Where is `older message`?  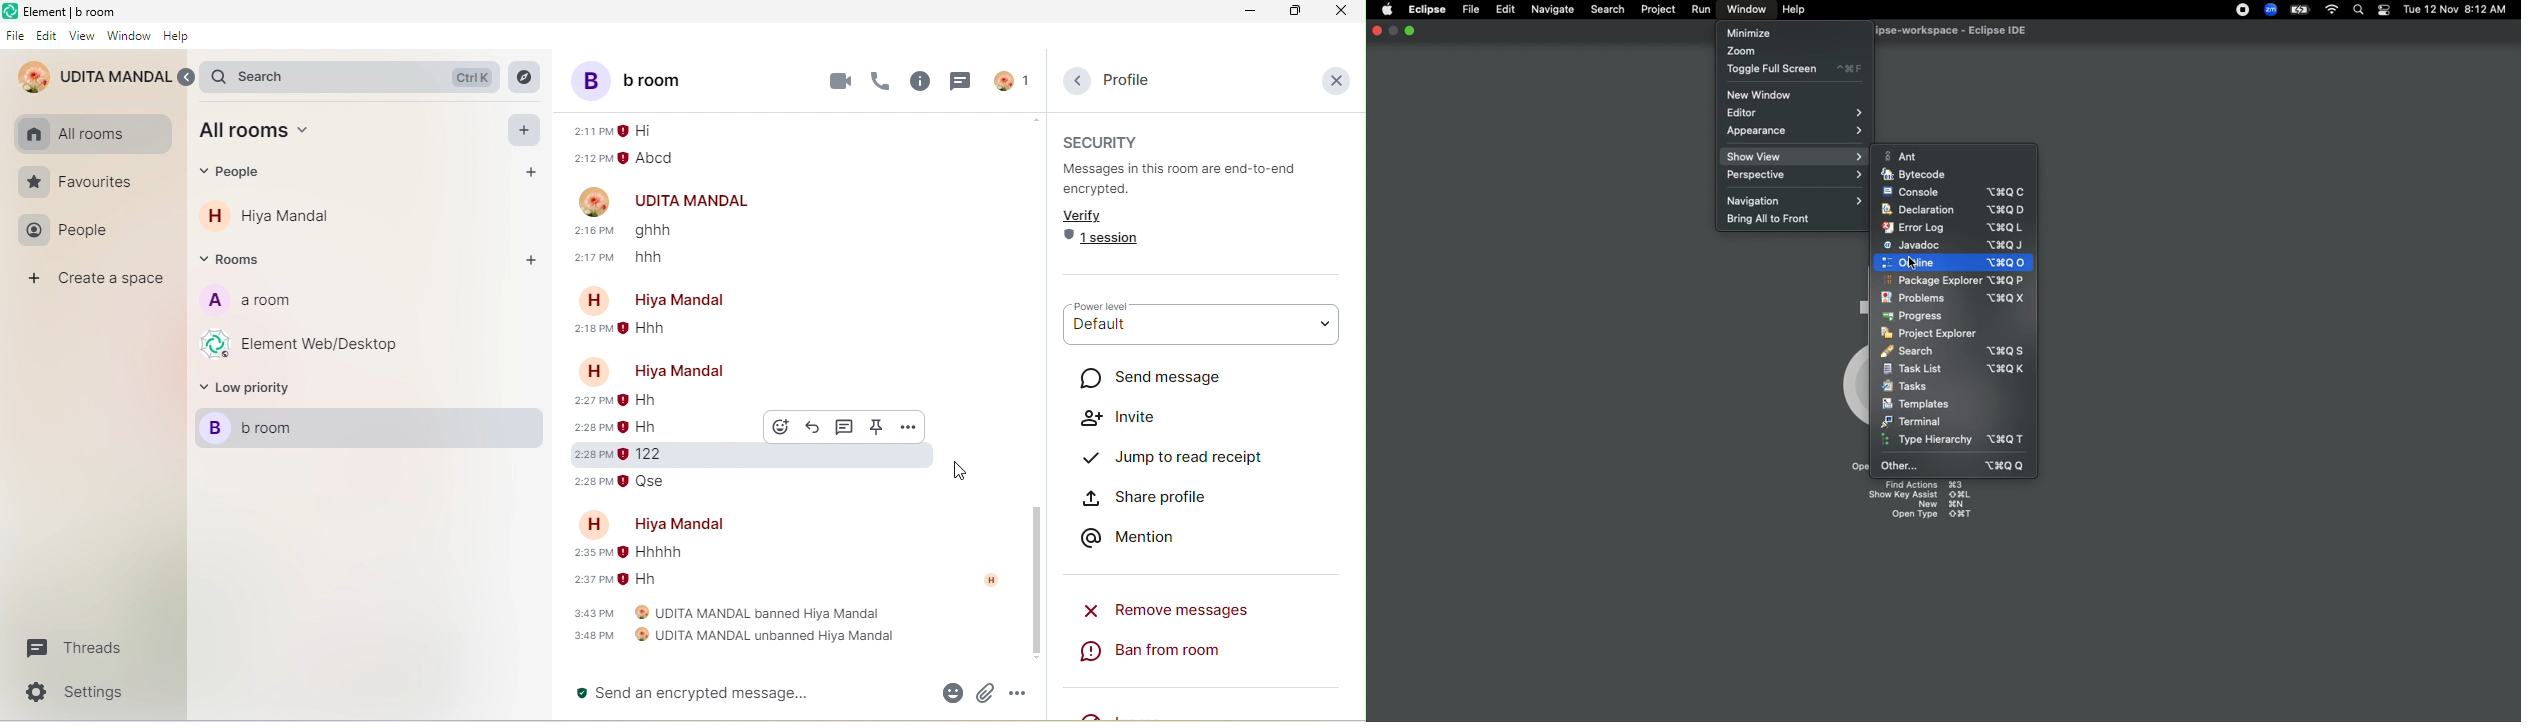 older message is located at coordinates (636, 146).